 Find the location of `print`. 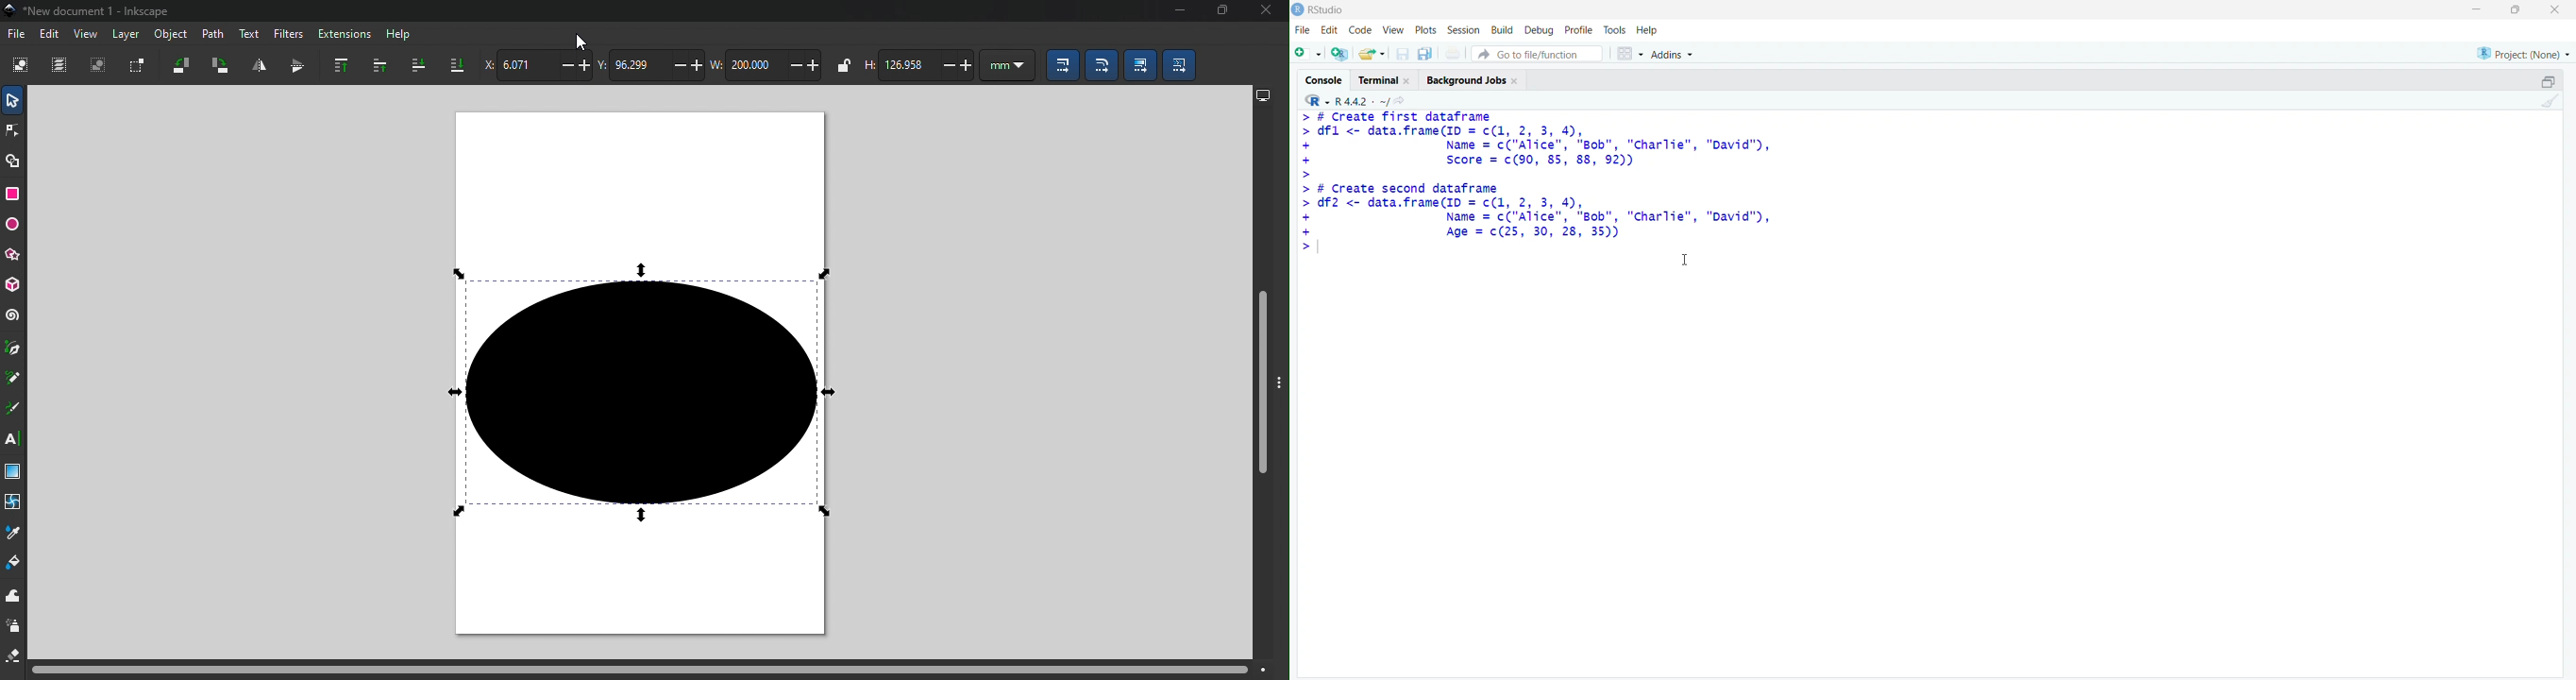

print is located at coordinates (1454, 52).